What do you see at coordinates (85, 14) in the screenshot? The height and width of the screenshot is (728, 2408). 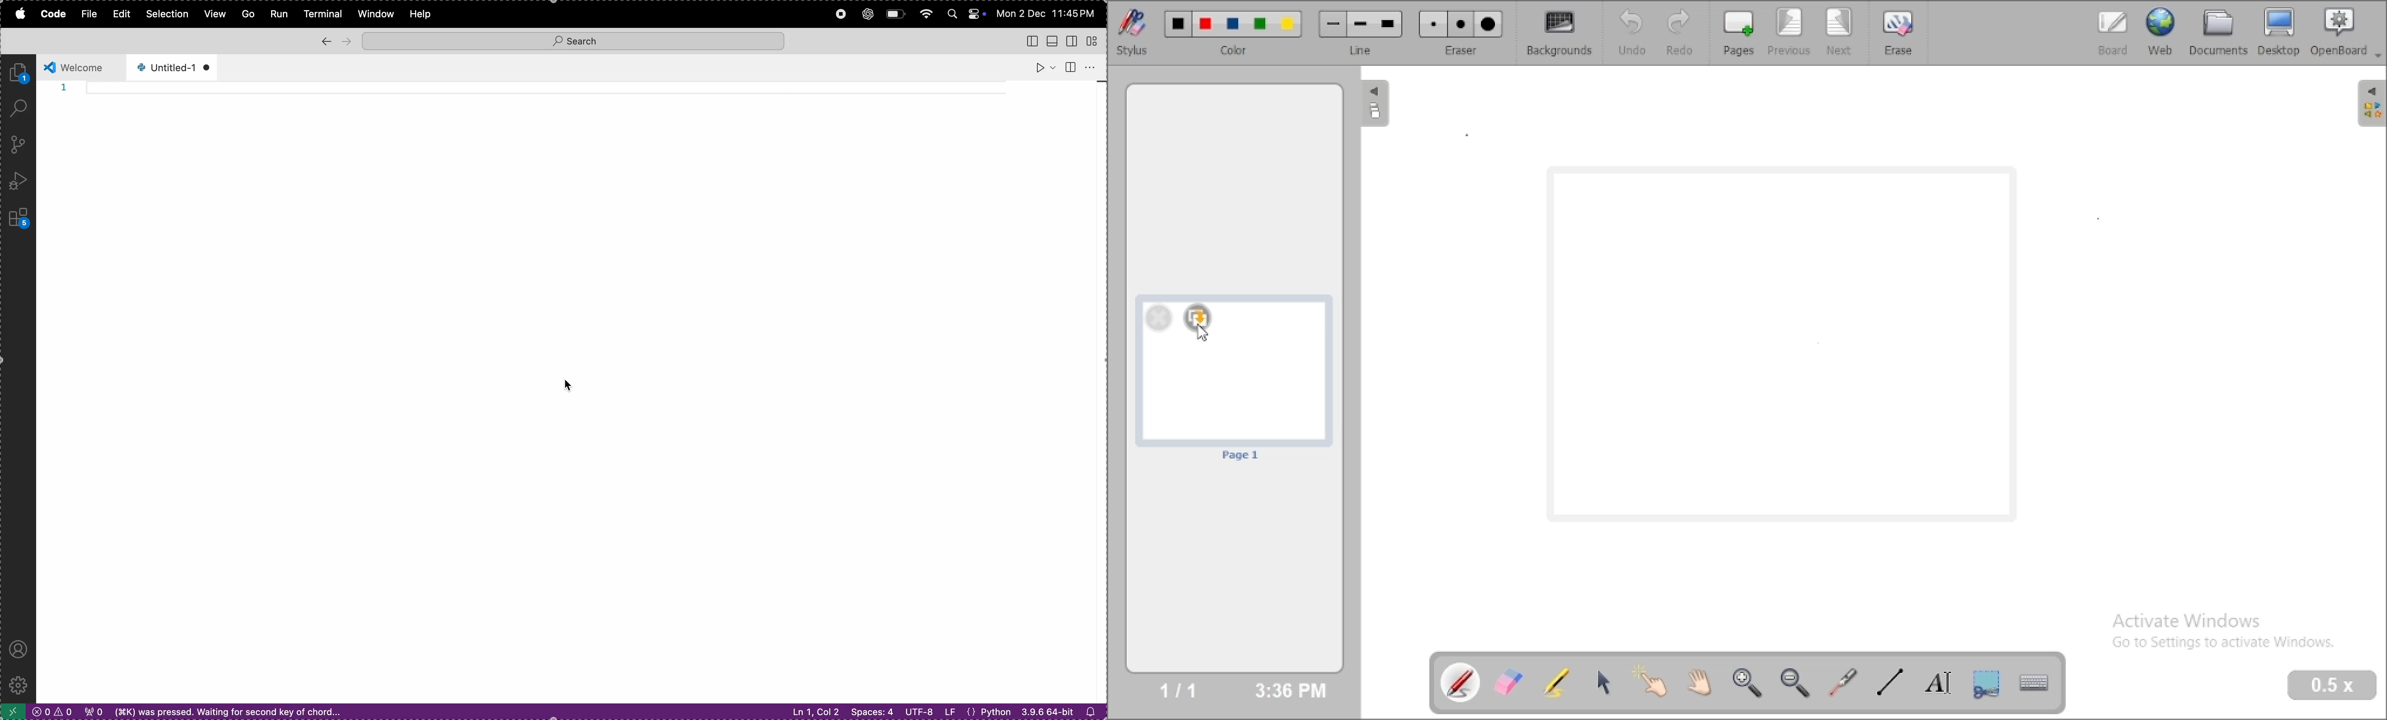 I see `file` at bounding box center [85, 14].